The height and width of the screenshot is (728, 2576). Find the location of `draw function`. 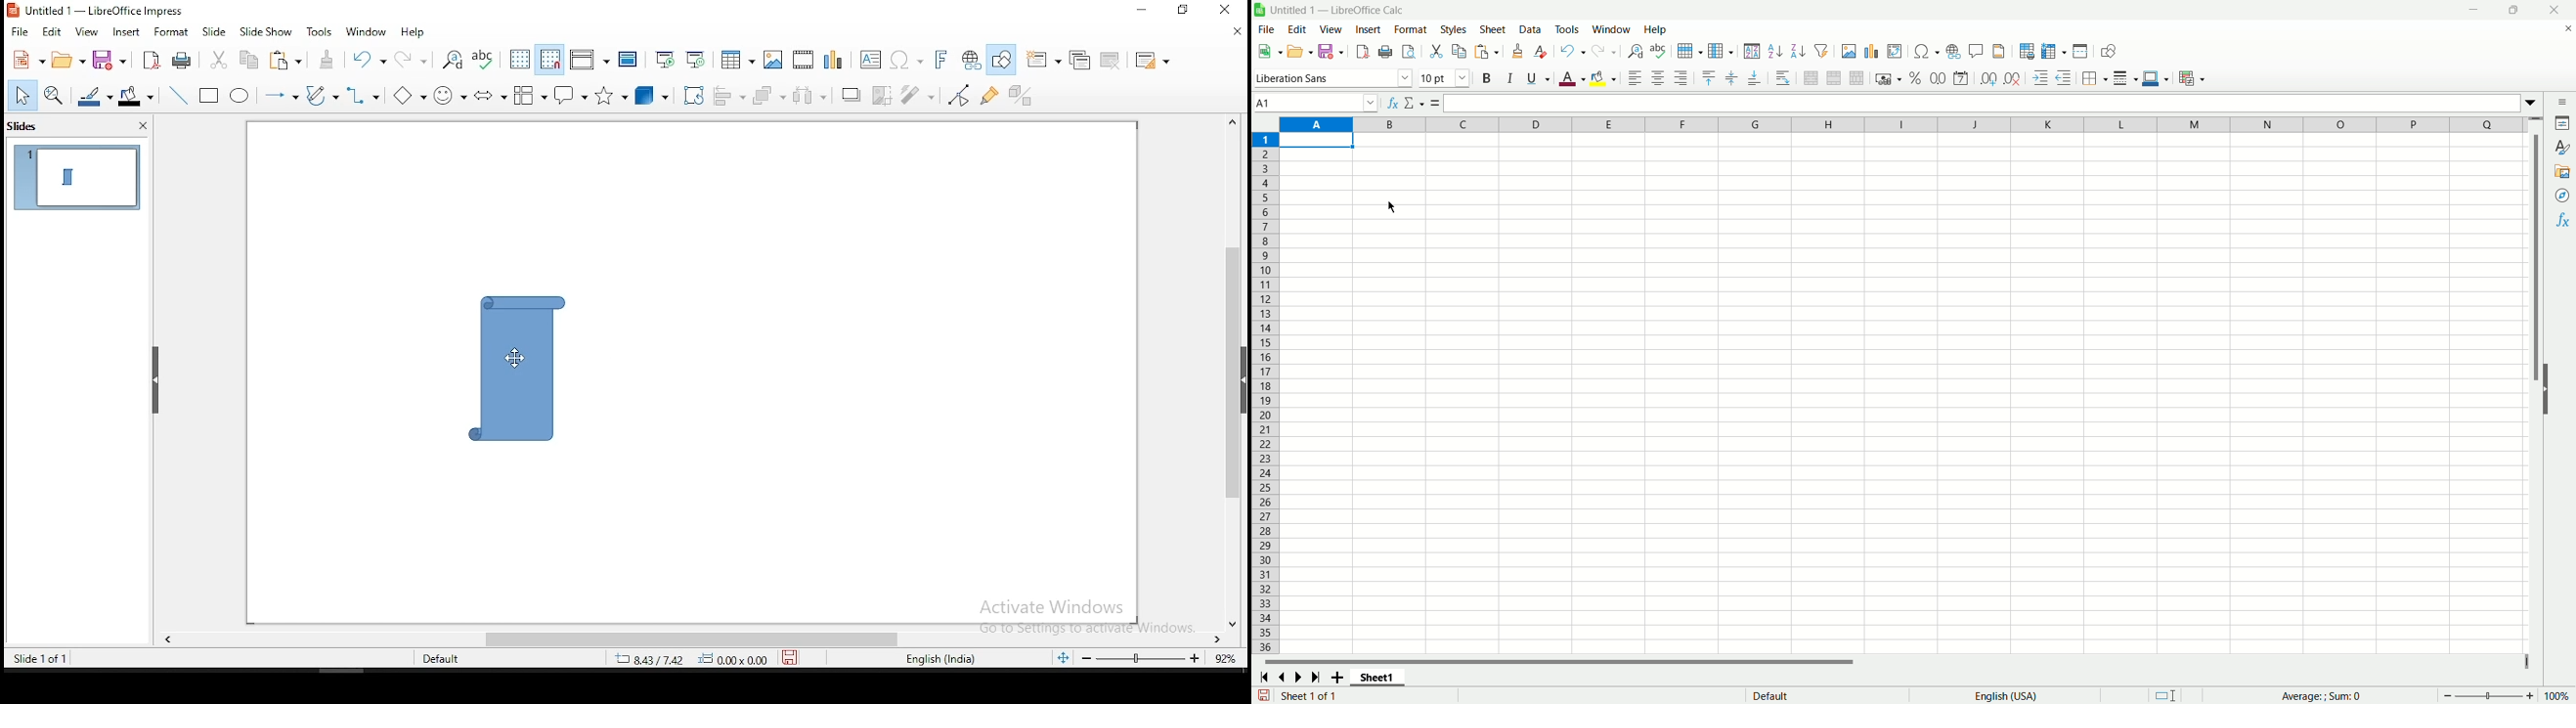

draw function is located at coordinates (2106, 51).